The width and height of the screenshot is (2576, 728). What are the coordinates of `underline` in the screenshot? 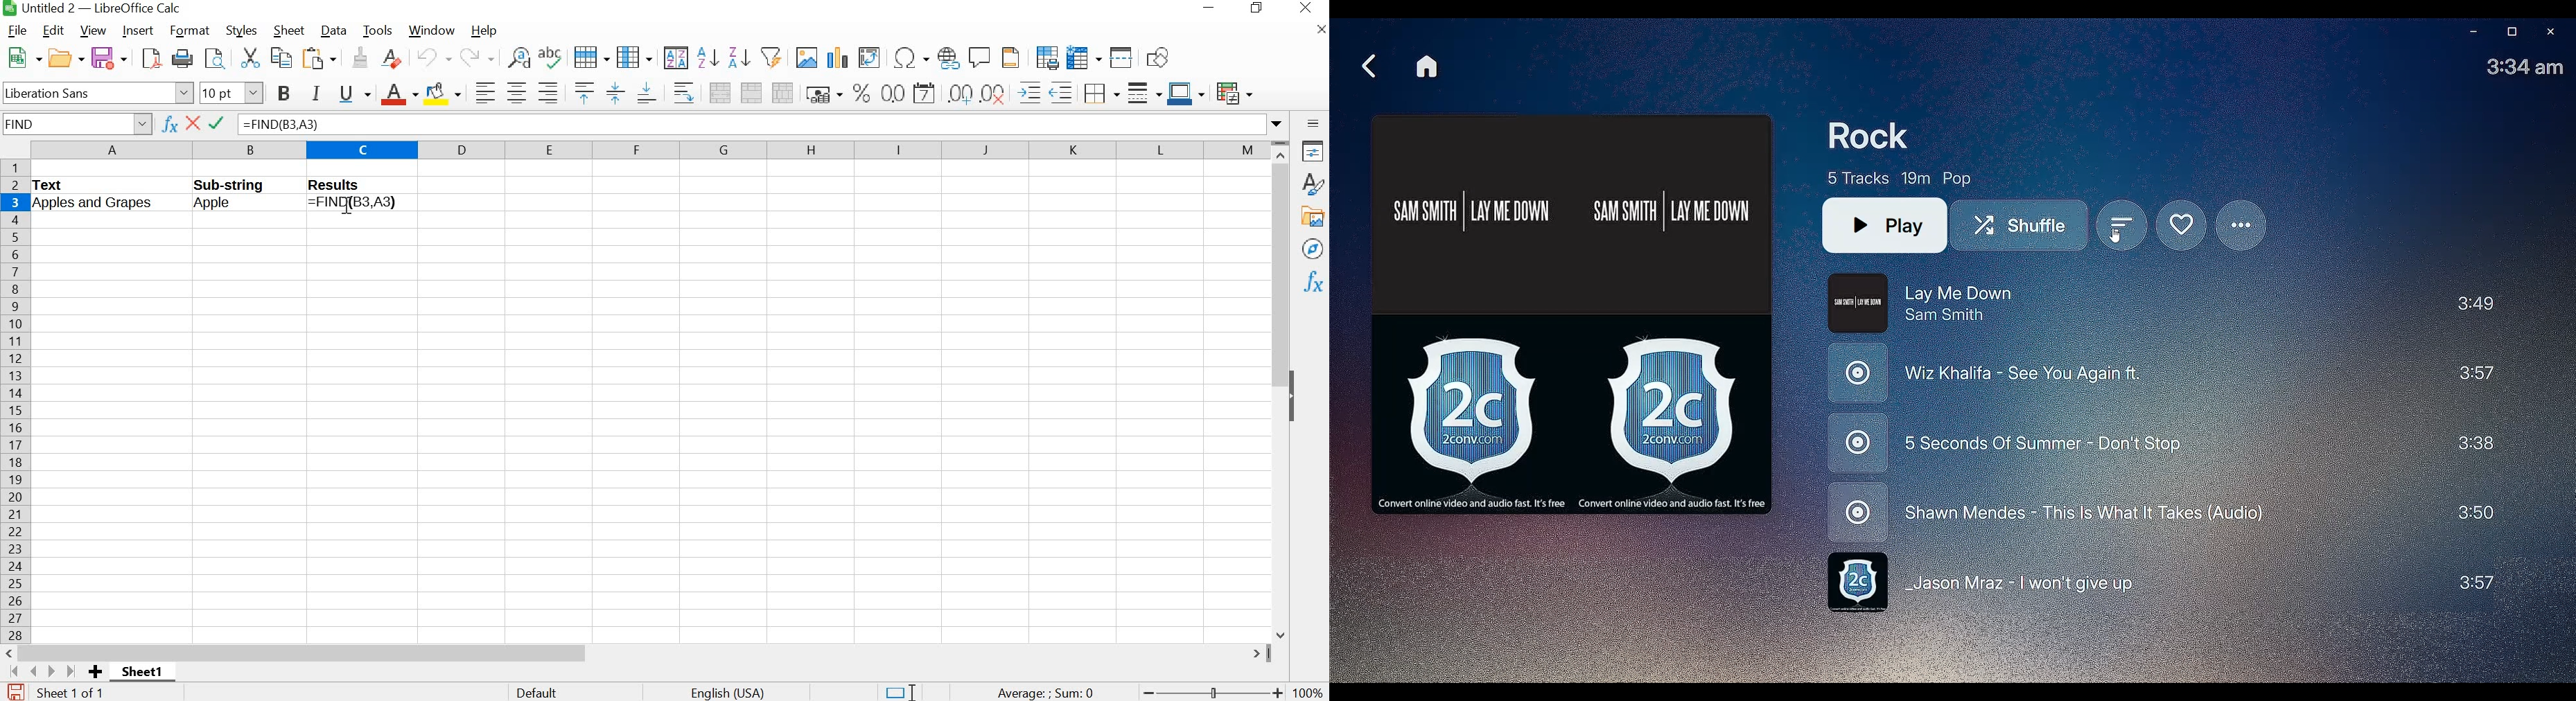 It's located at (353, 94).